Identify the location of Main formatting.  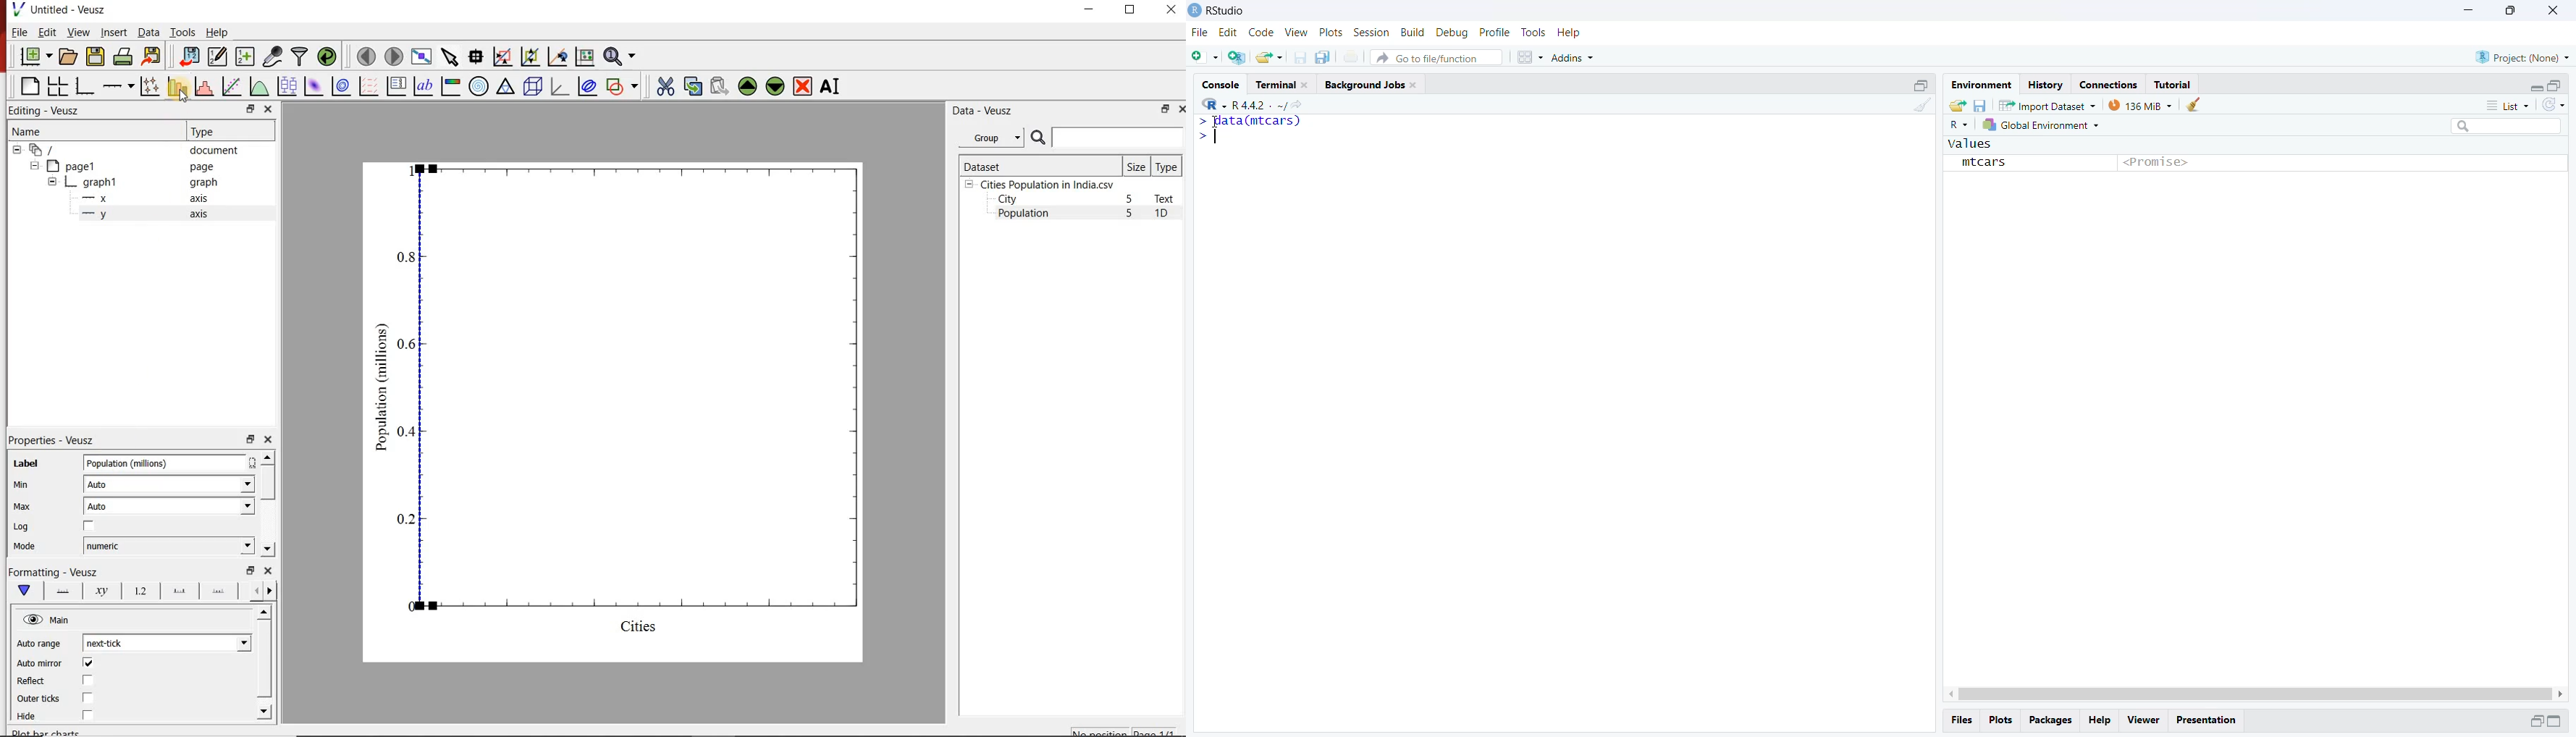
(27, 591).